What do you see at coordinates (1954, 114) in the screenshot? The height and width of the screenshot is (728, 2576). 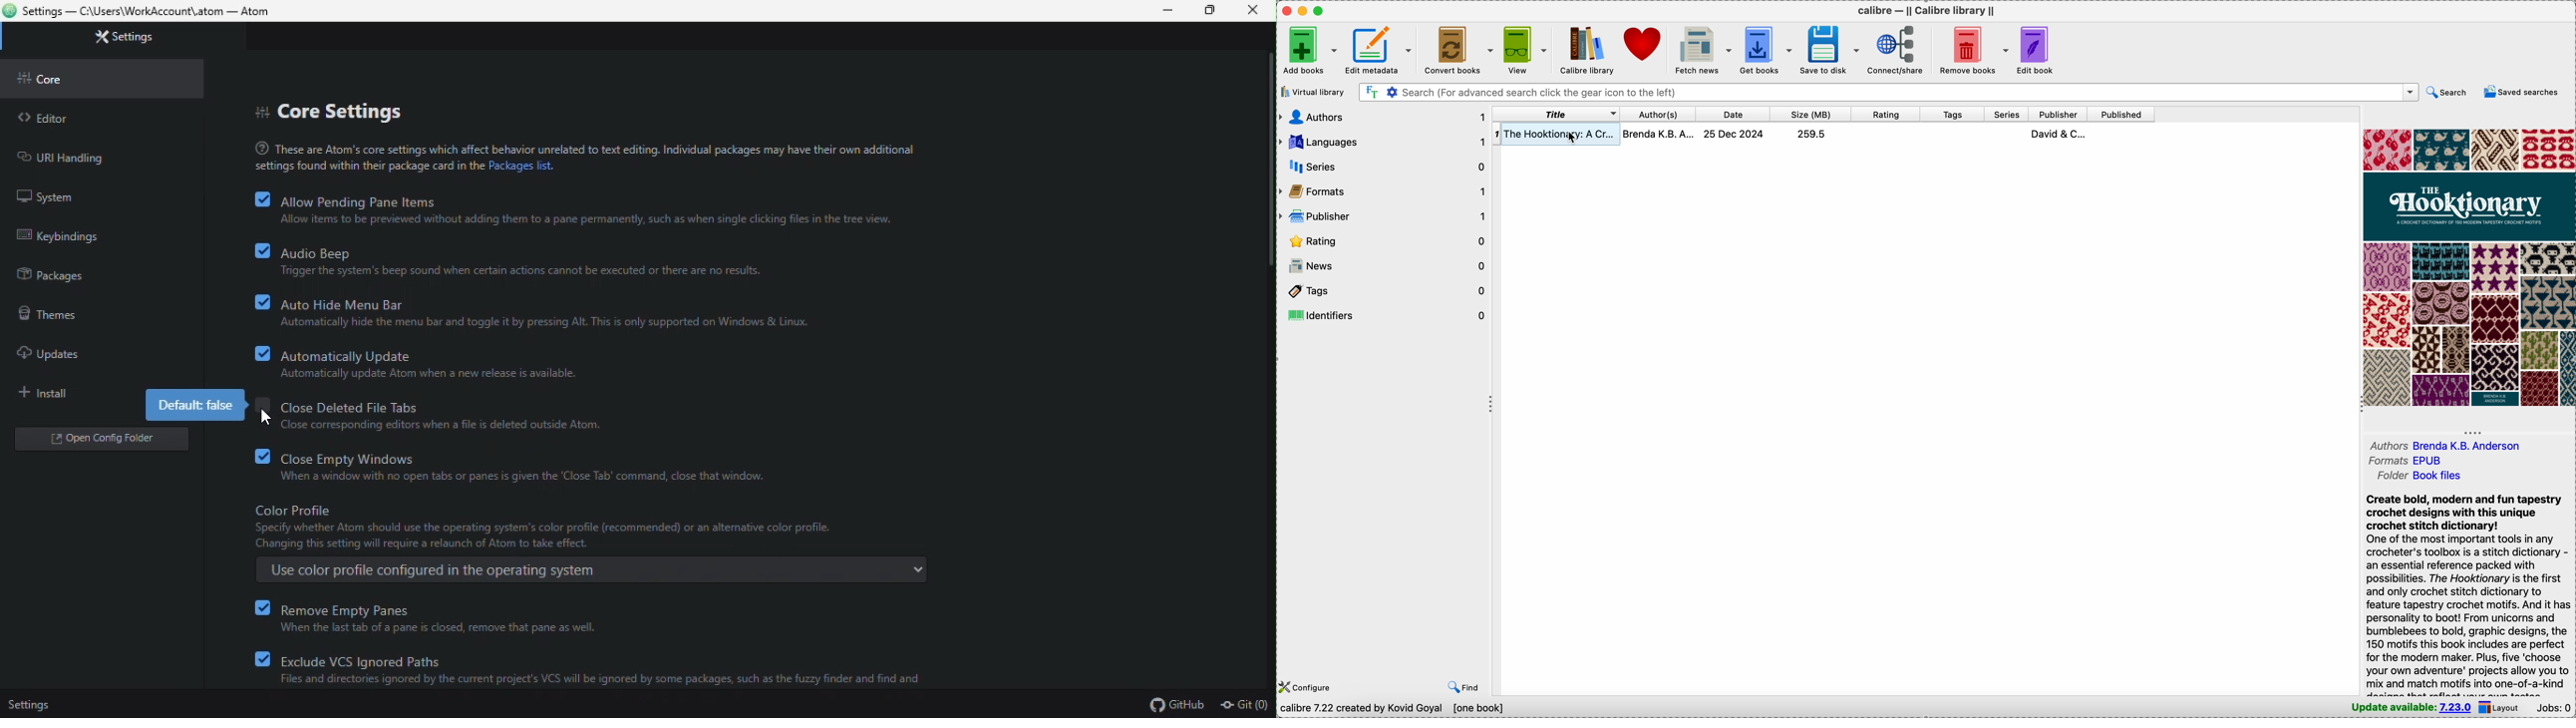 I see `tags` at bounding box center [1954, 114].